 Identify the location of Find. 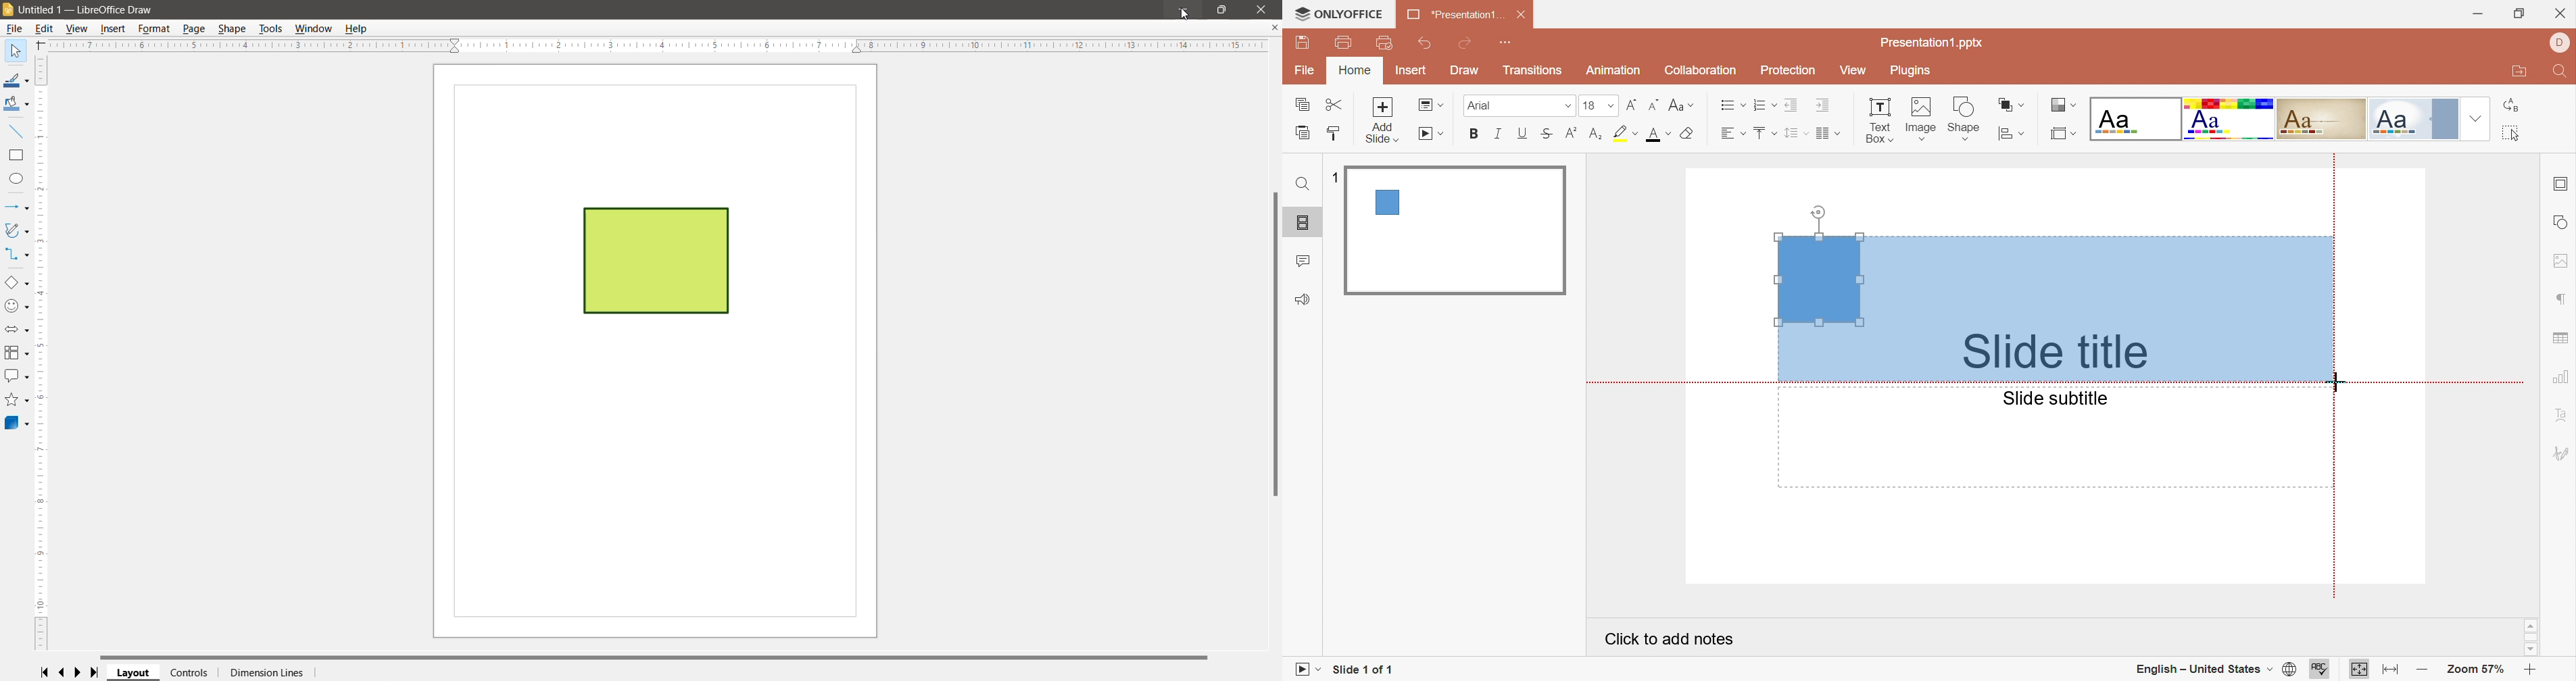
(1301, 185).